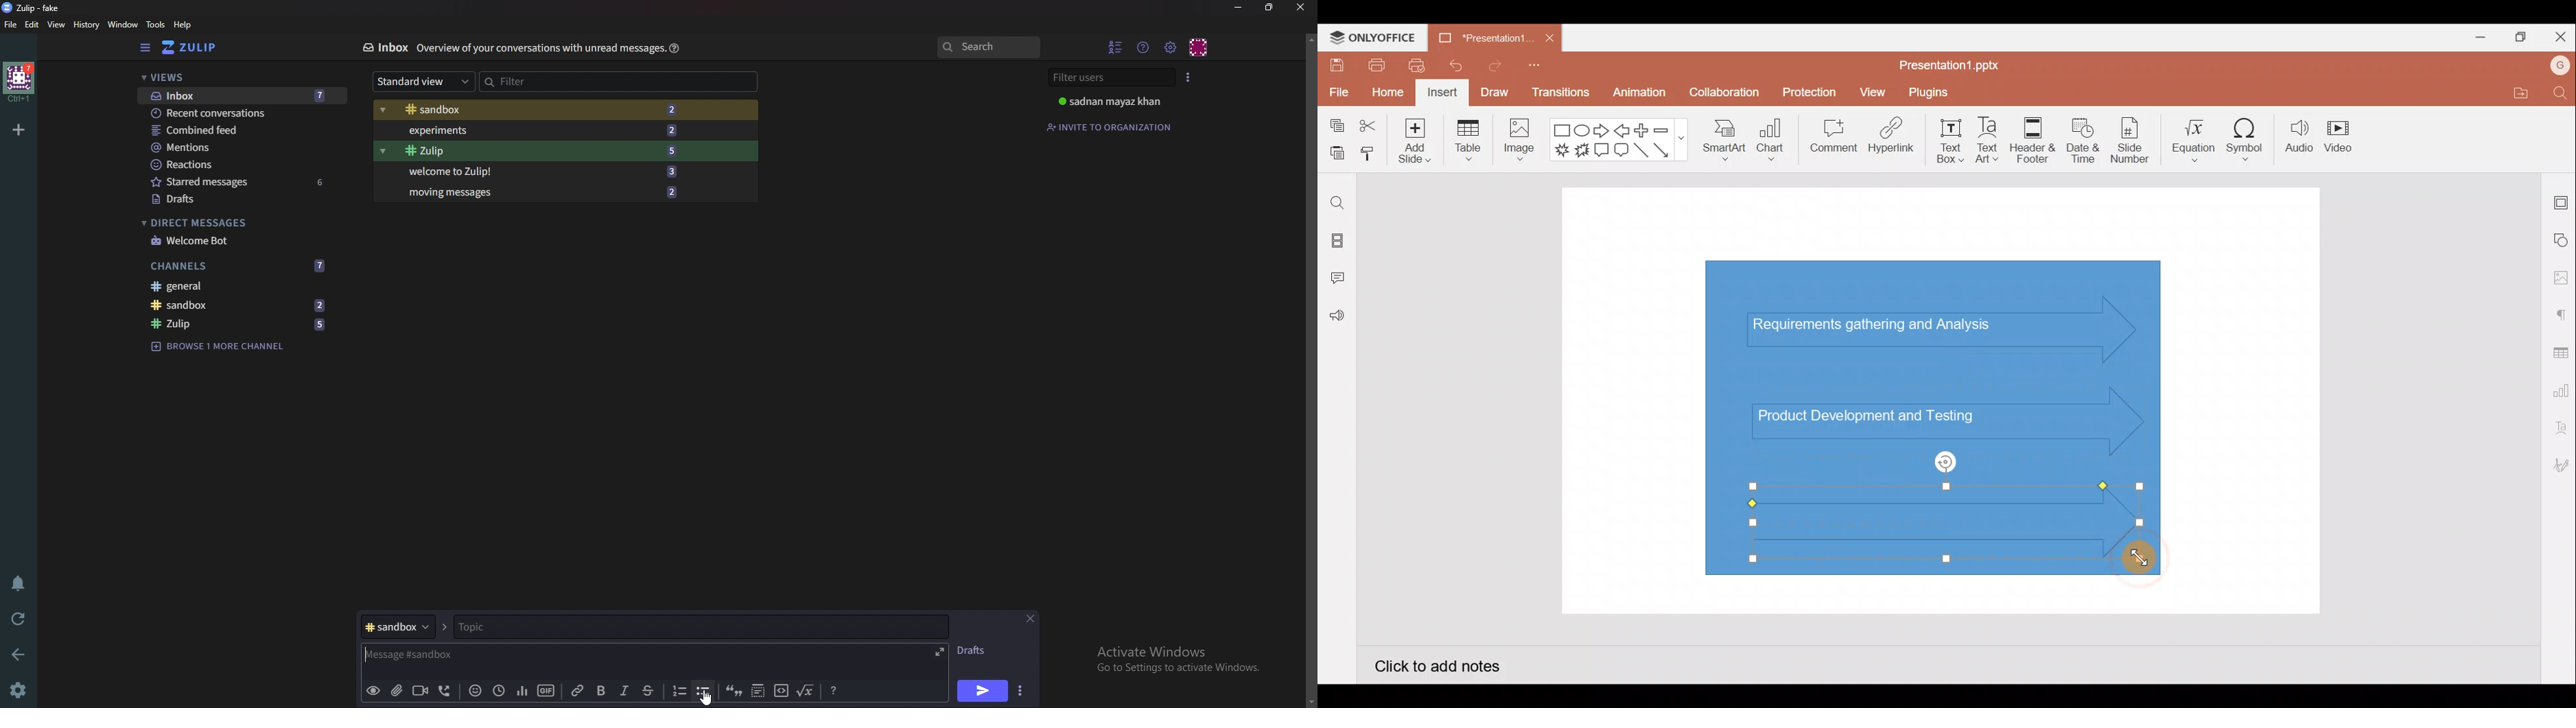 This screenshot has height=728, width=2576. I want to click on Plugins, so click(1938, 90).